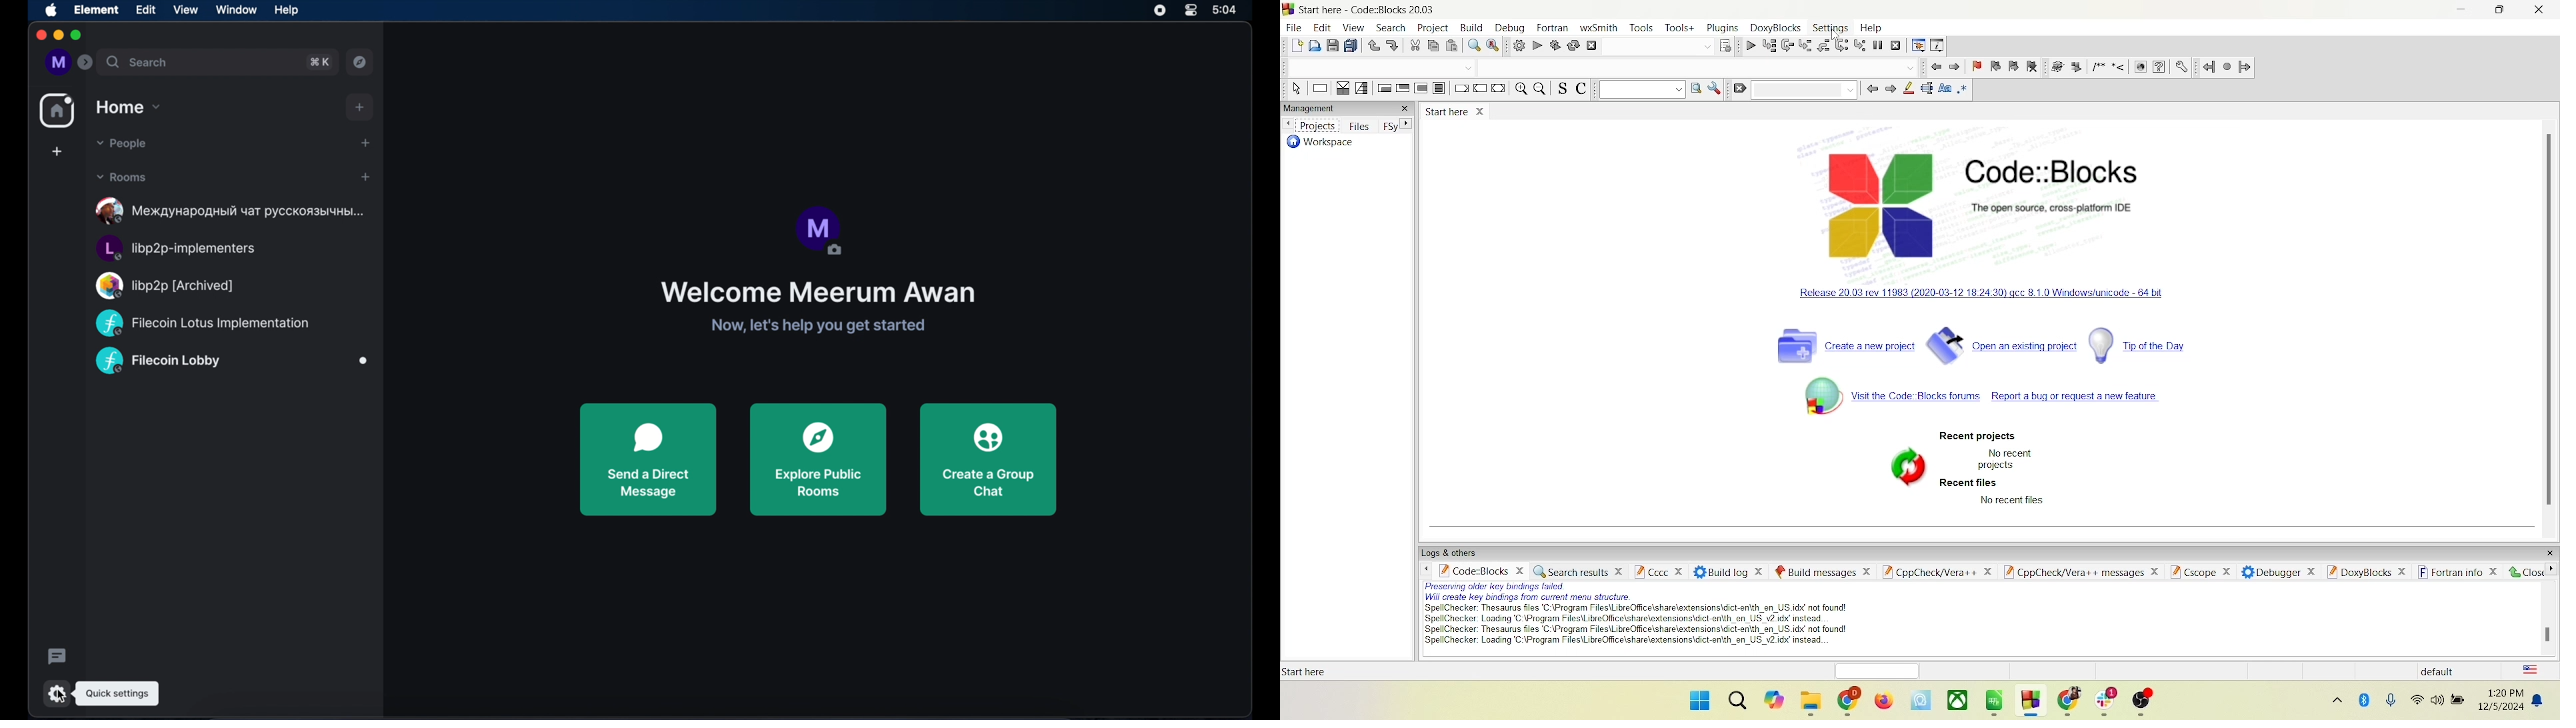 This screenshot has width=2576, height=728. What do you see at coordinates (1896, 45) in the screenshot?
I see `stop debugger` at bounding box center [1896, 45].